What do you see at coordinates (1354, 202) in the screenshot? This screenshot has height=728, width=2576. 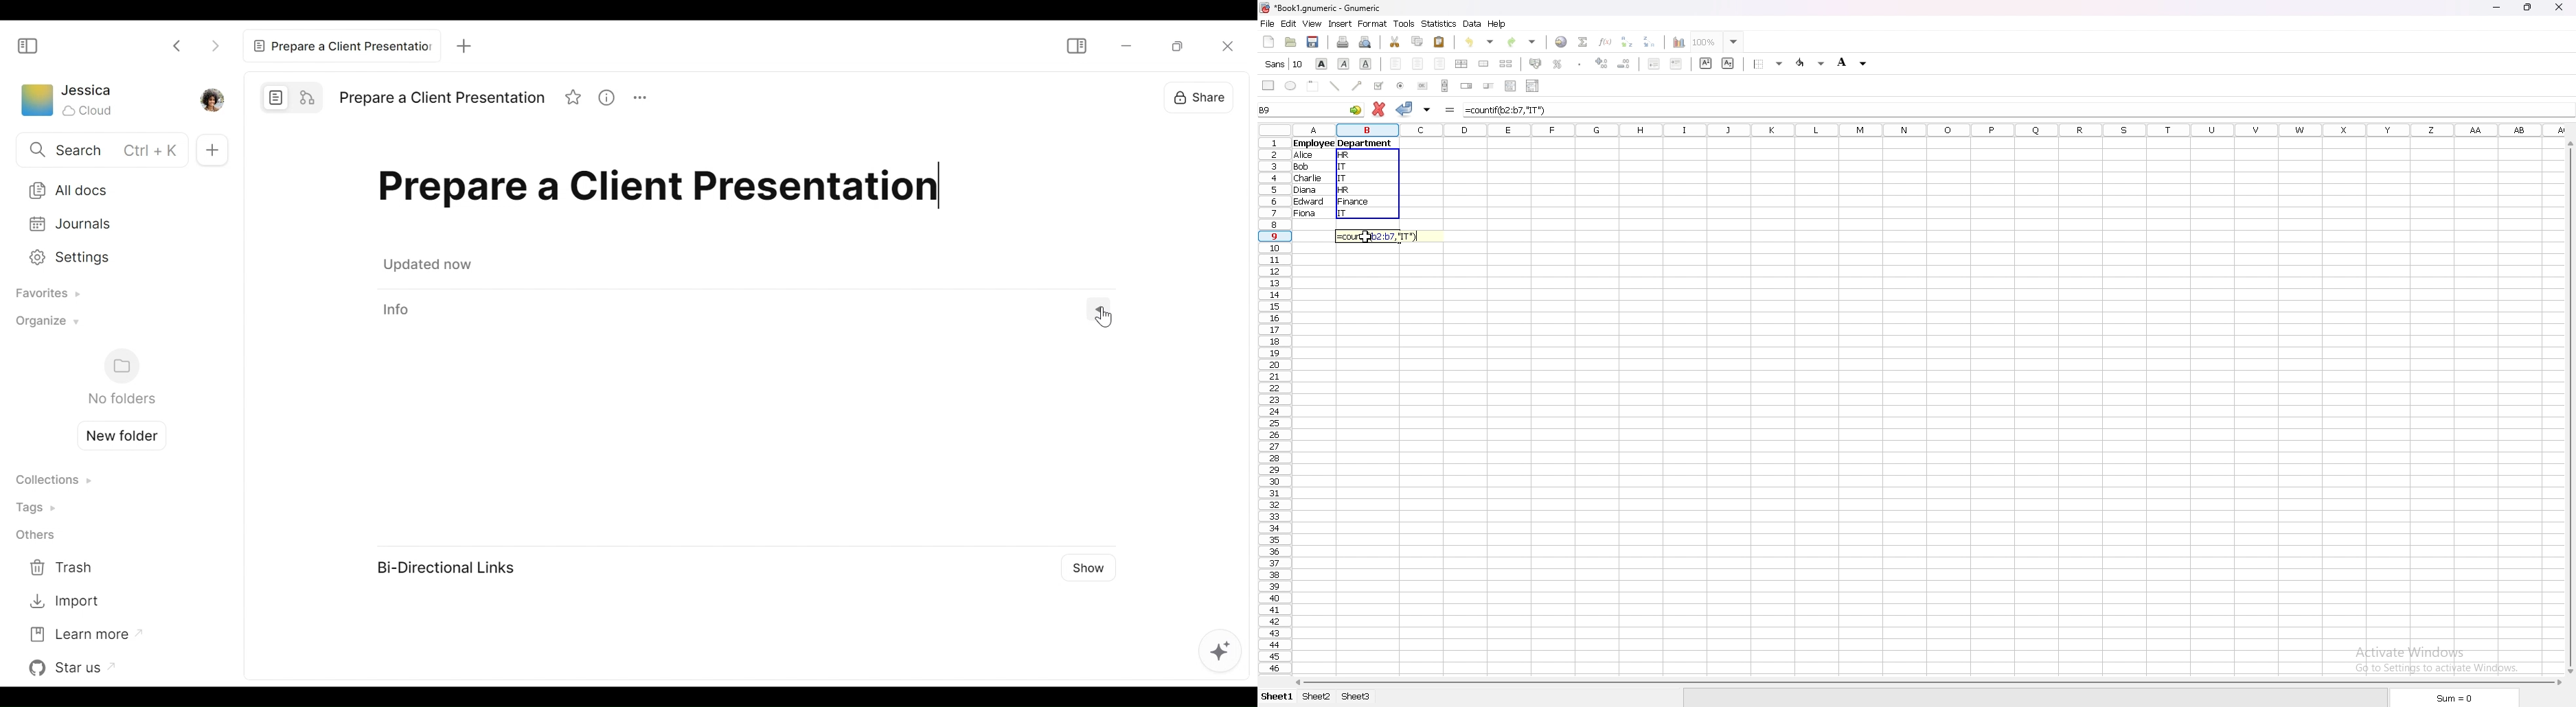 I see `Finance` at bounding box center [1354, 202].